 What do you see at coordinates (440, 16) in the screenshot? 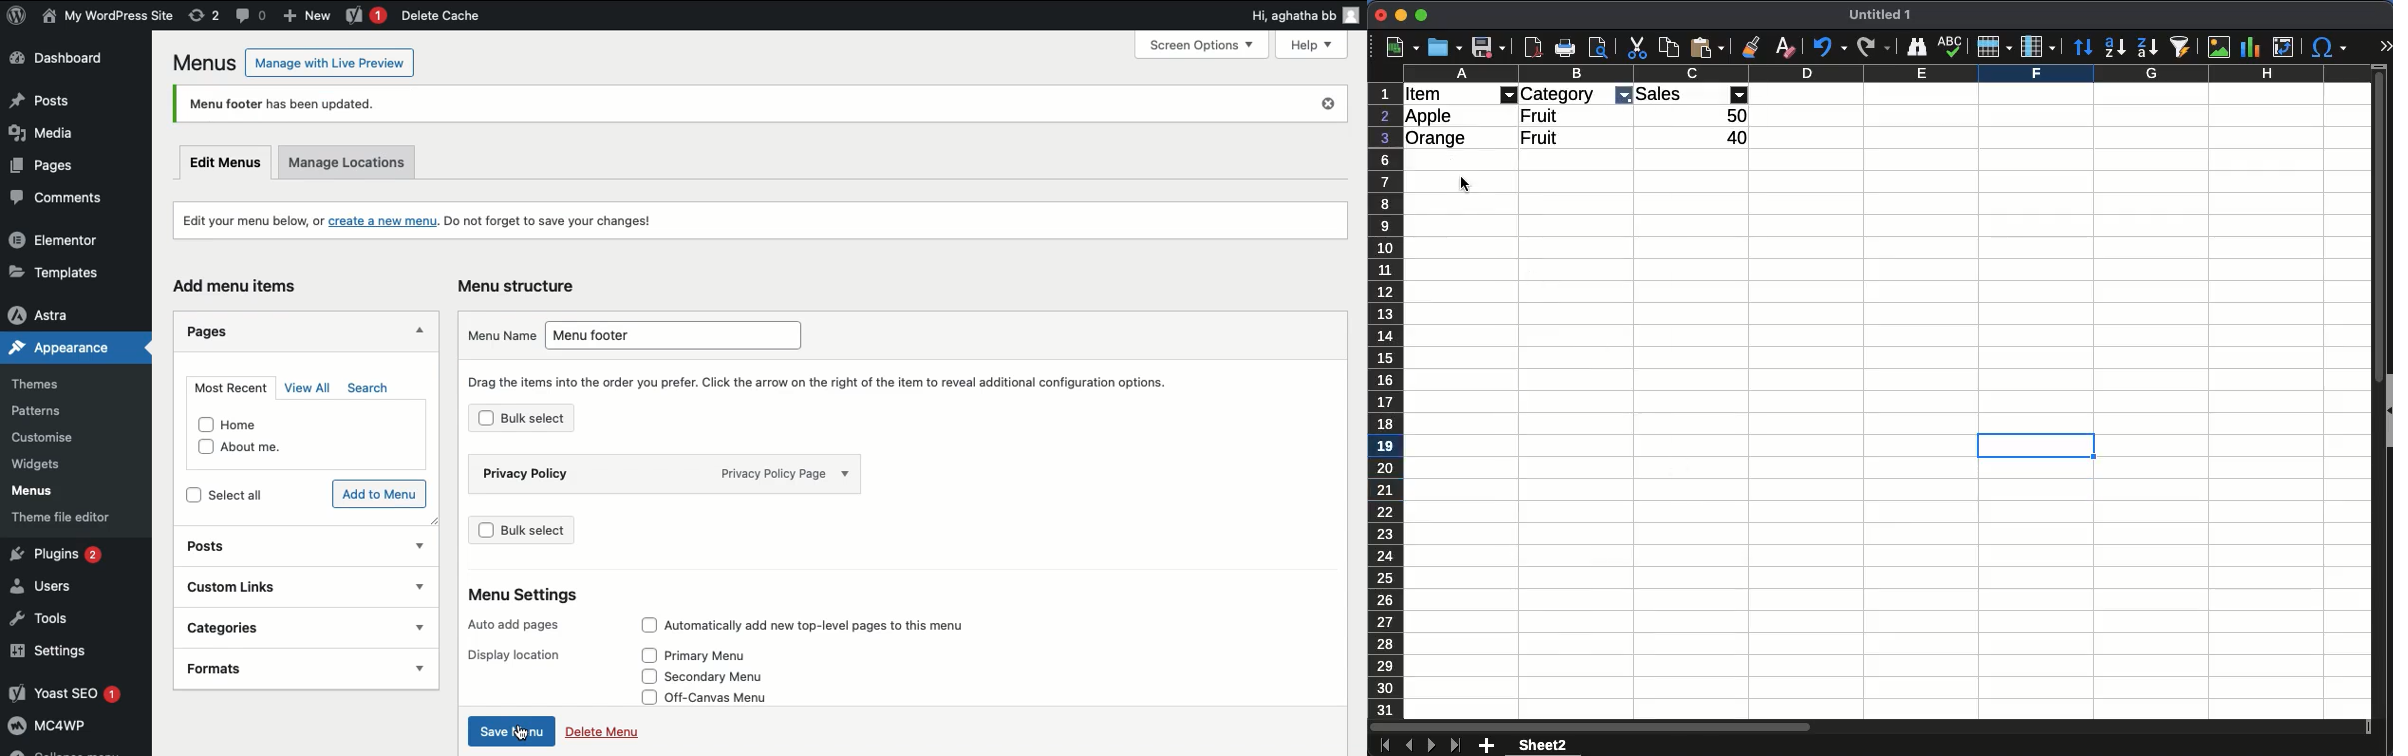
I see `Delete cache` at bounding box center [440, 16].